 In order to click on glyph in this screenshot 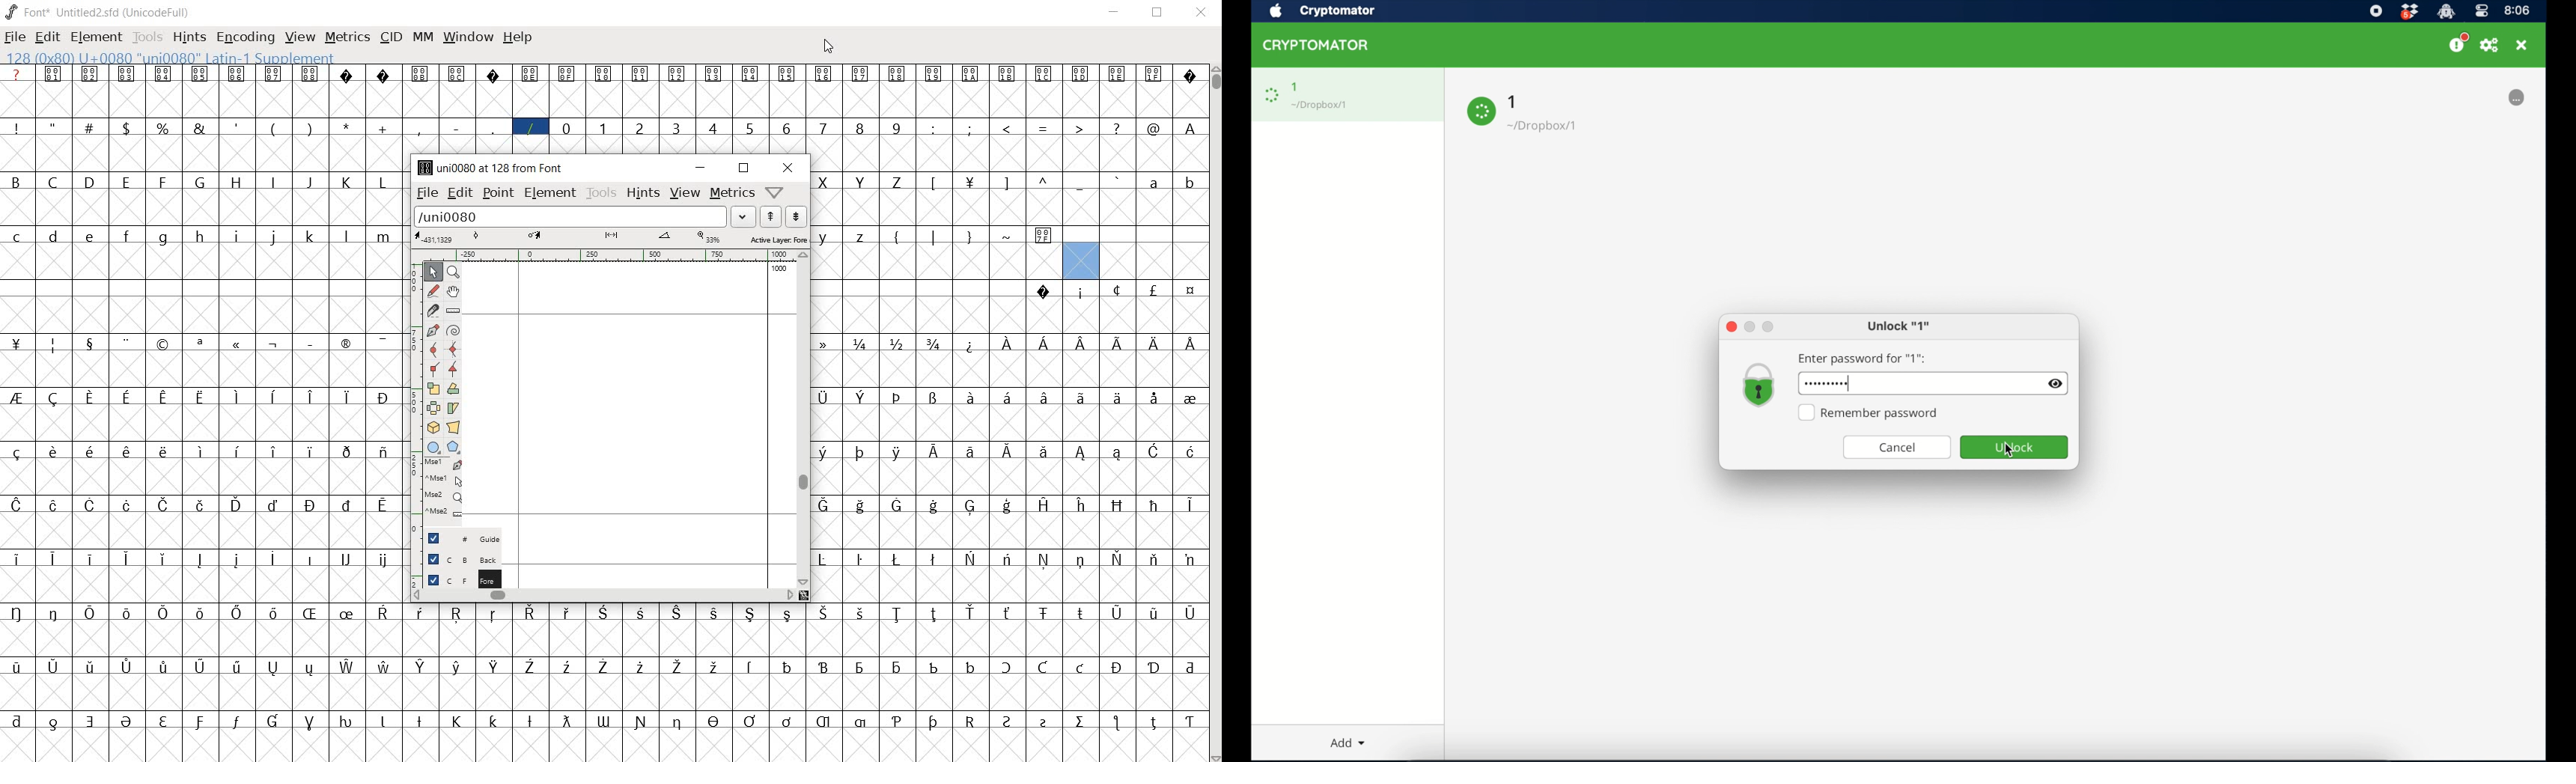, I will do `click(860, 344)`.